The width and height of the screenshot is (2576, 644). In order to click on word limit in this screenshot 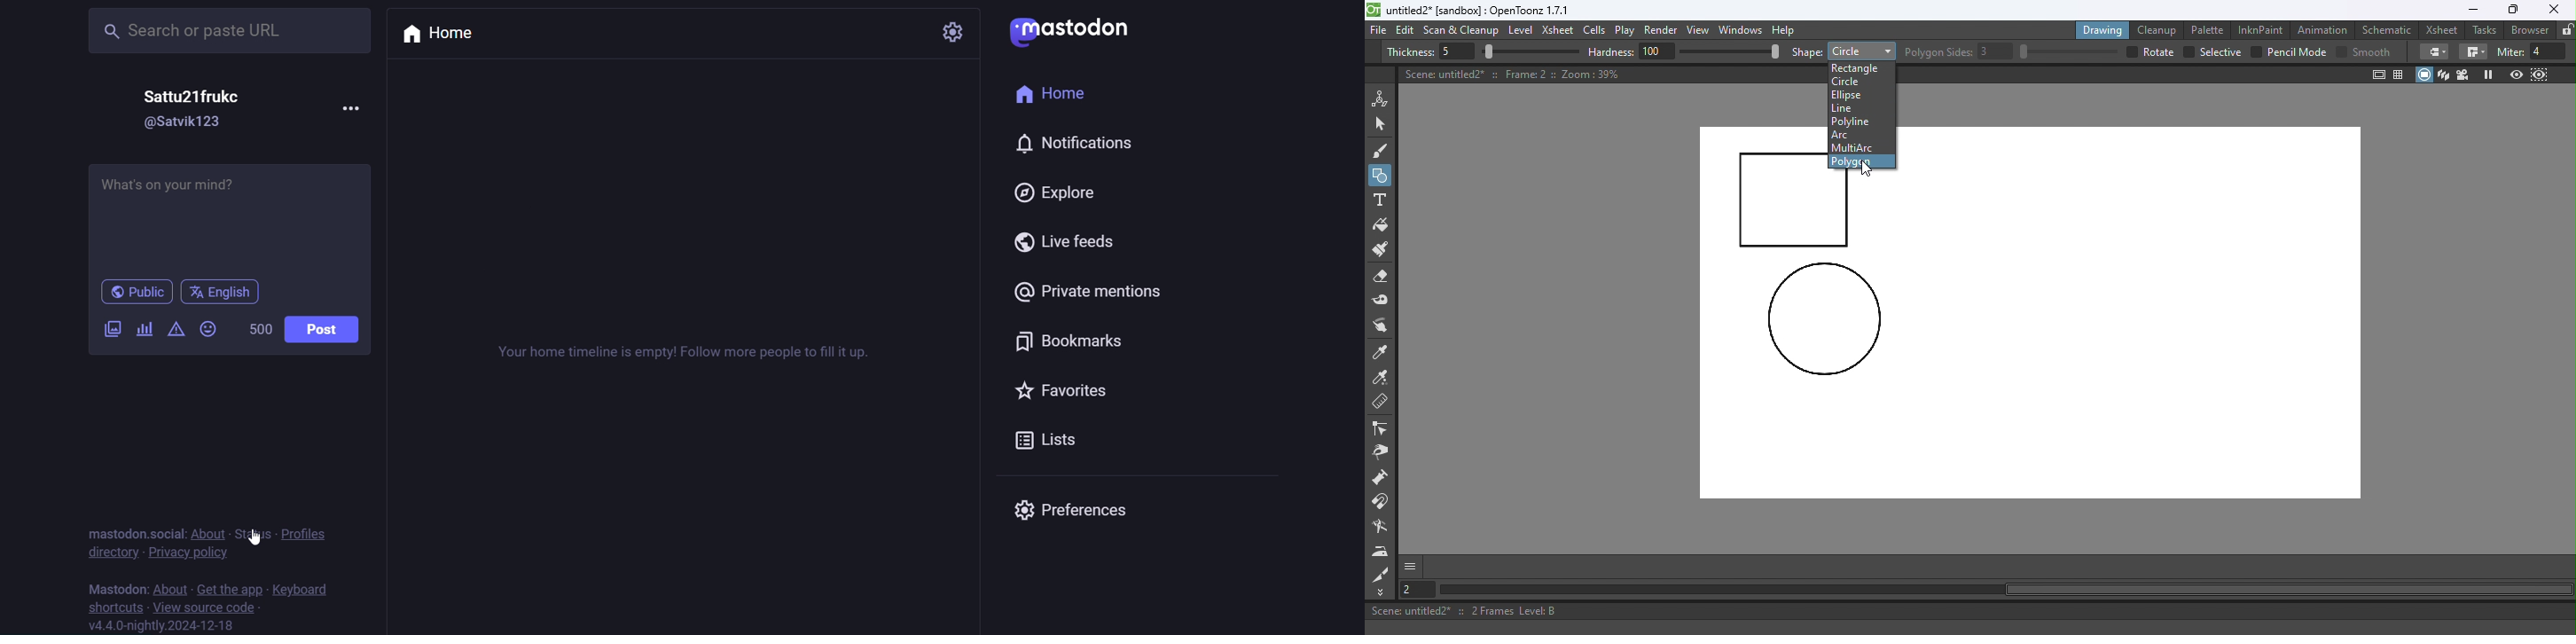, I will do `click(258, 328)`.